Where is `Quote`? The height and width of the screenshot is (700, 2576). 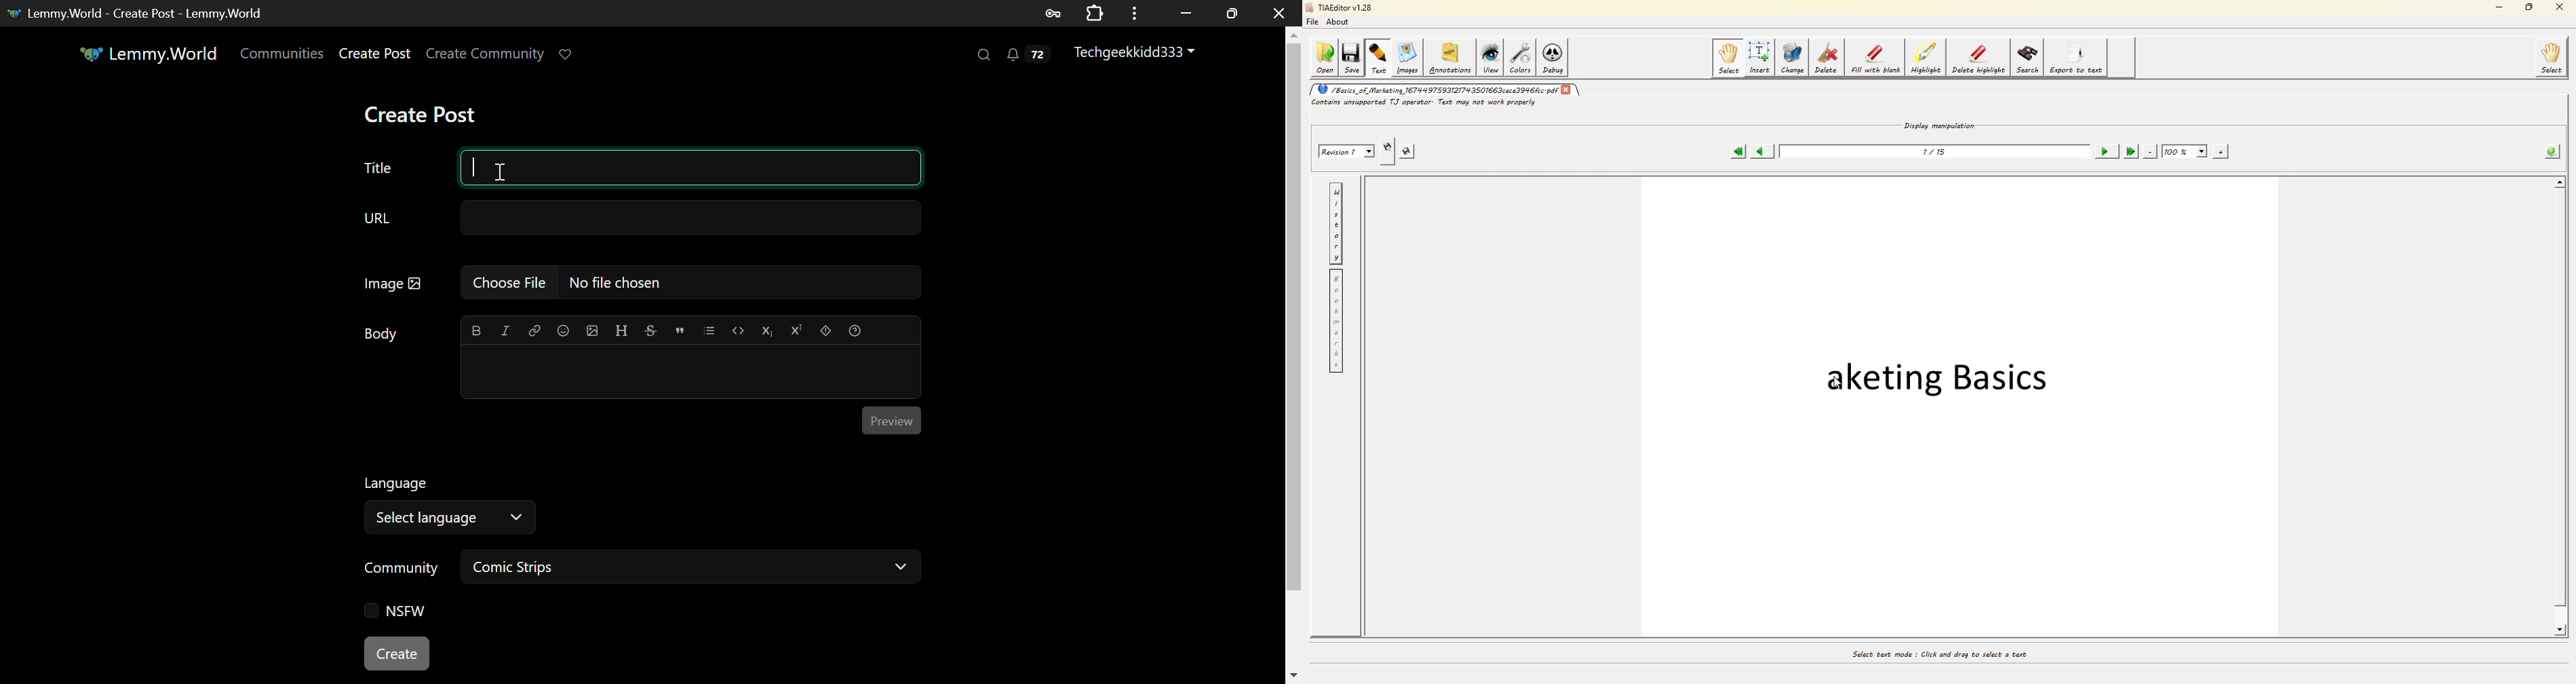 Quote is located at coordinates (680, 329).